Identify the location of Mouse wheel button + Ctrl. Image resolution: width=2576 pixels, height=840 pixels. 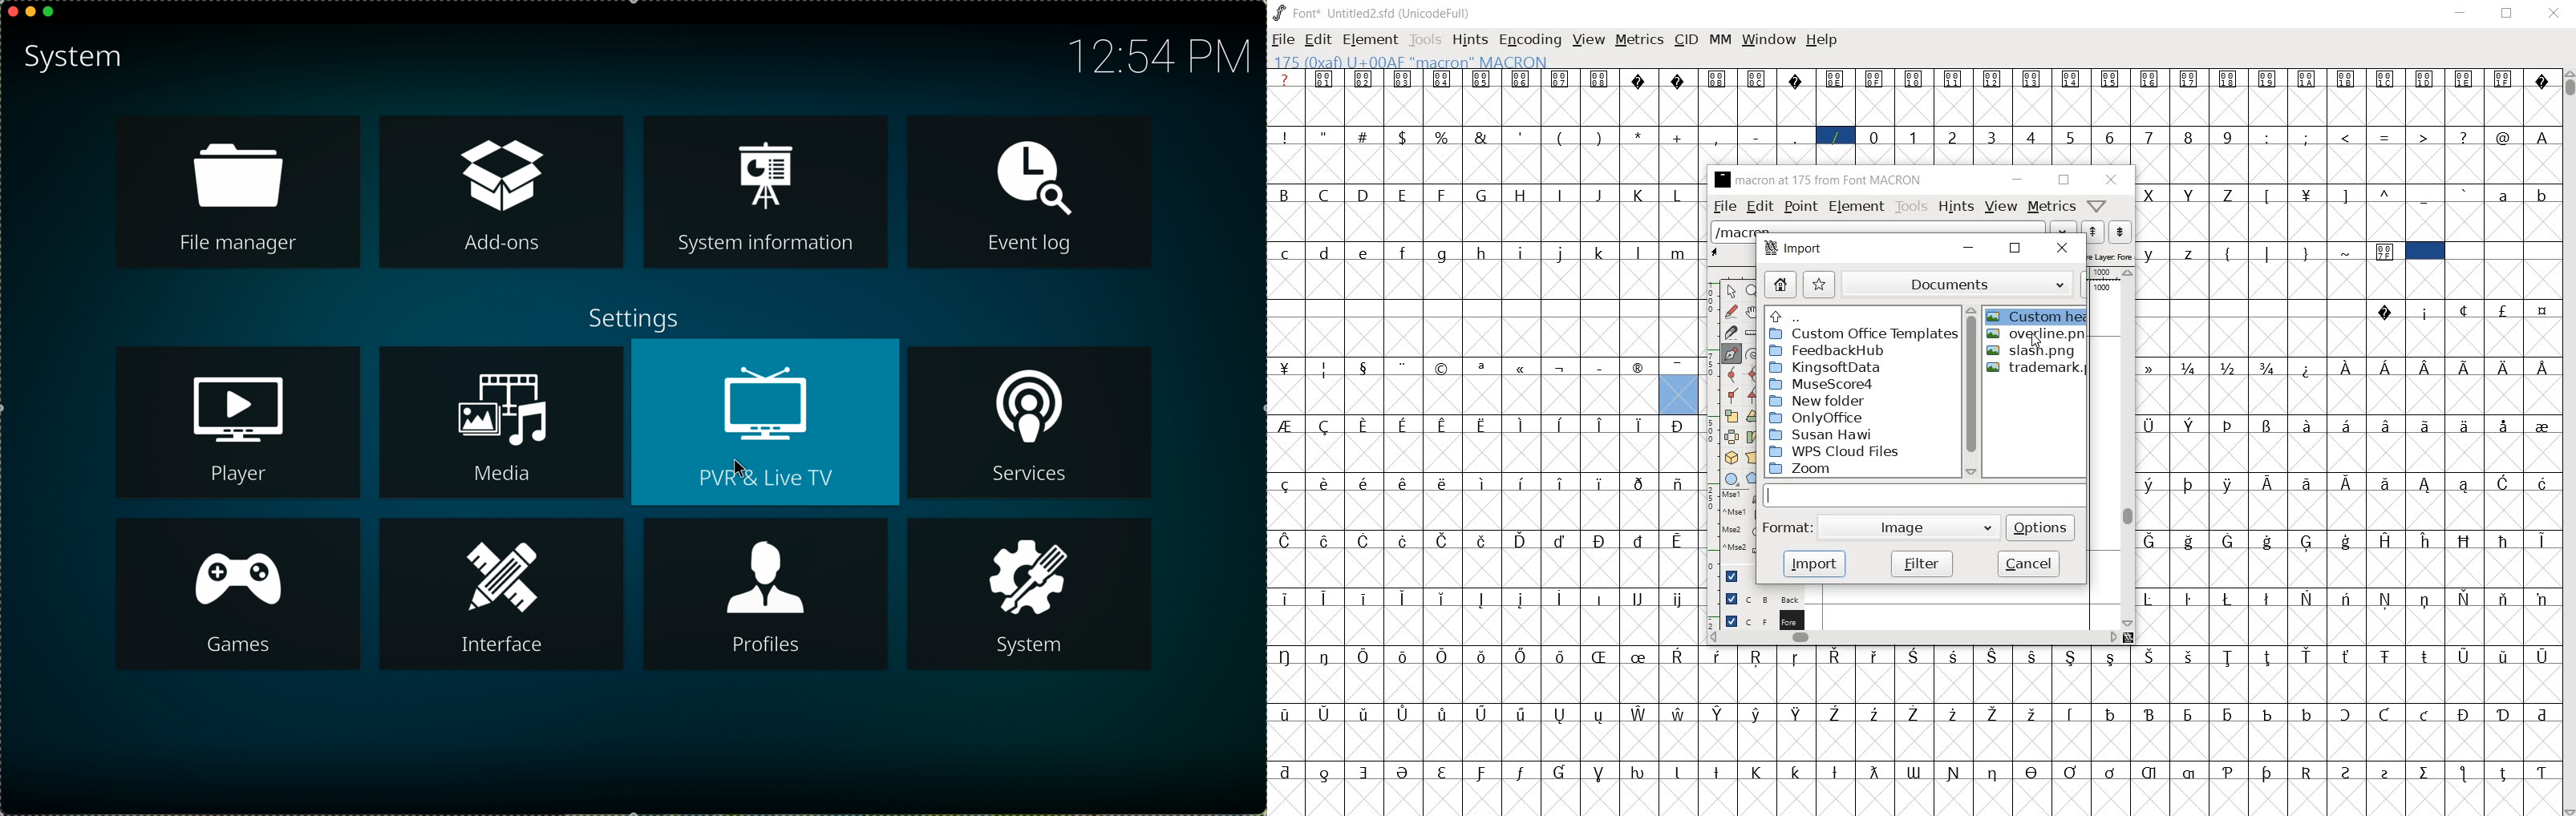
(1739, 549).